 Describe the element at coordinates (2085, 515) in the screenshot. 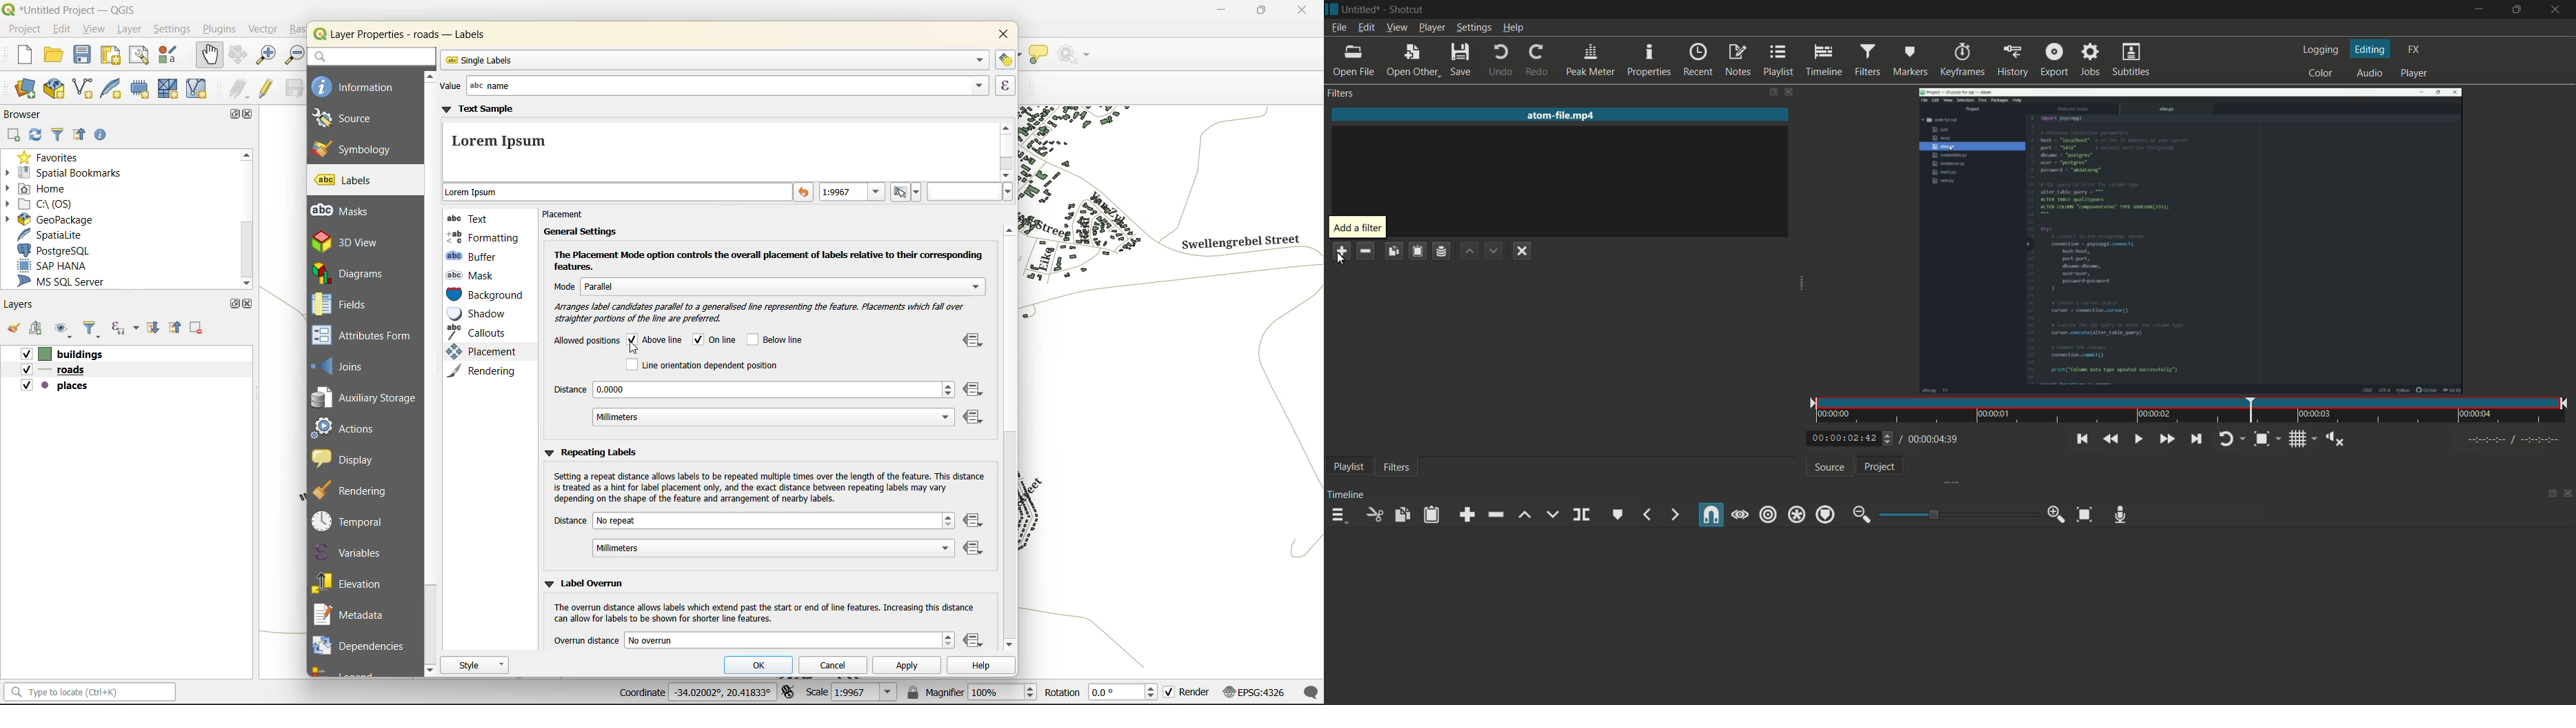

I see `zoom timeline to fit` at that location.